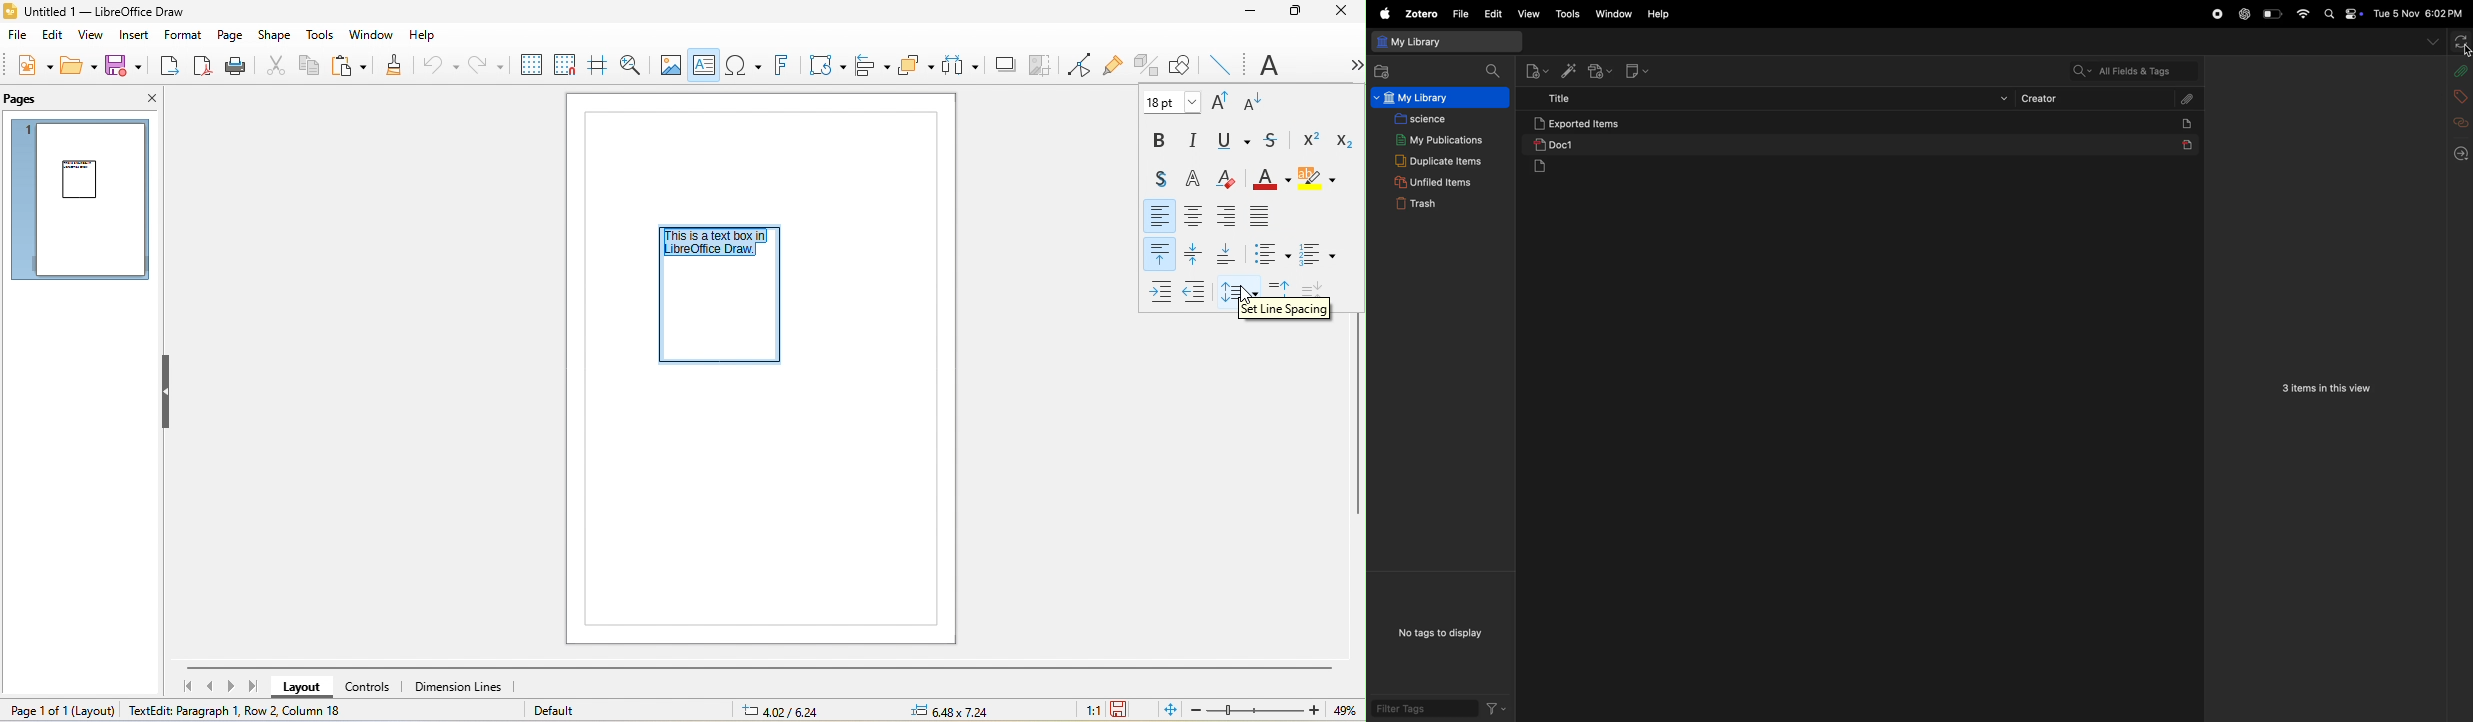 The height and width of the screenshot is (728, 2492). Describe the element at coordinates (20, 36) in the screenshot. I see `file` at that location.